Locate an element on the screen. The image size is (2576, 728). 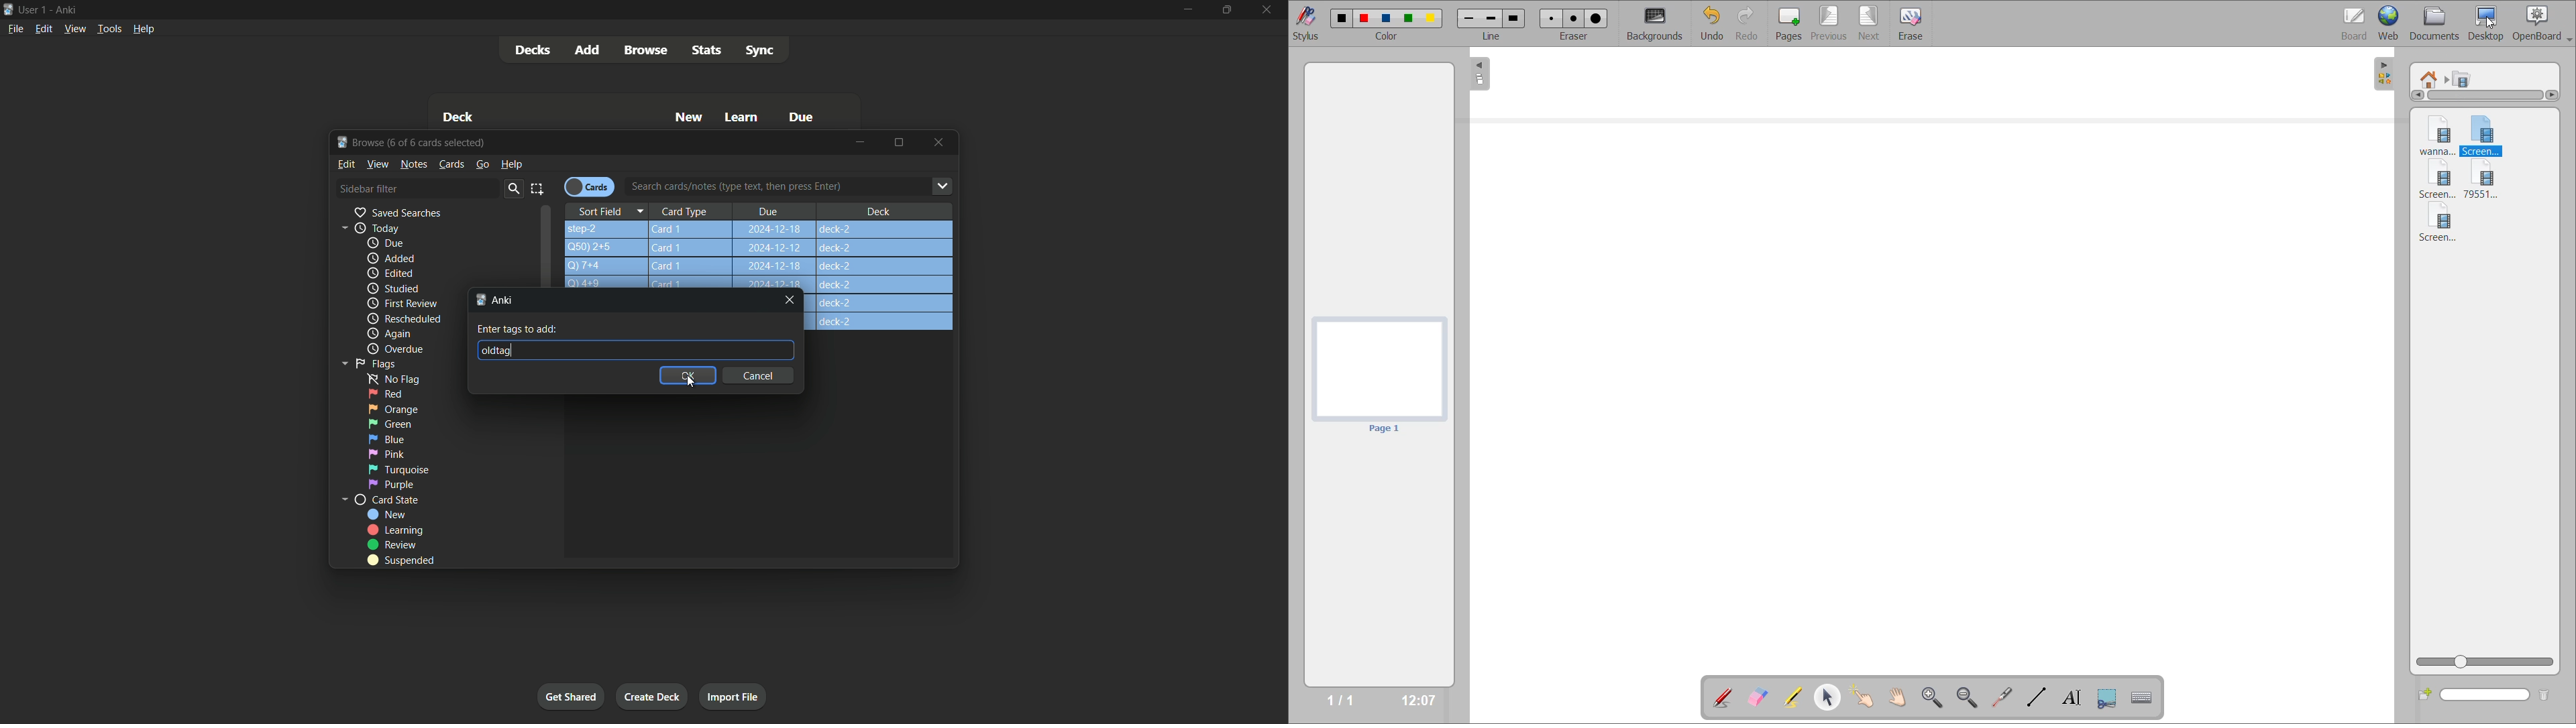
OK is located at coordinates (687, 375).